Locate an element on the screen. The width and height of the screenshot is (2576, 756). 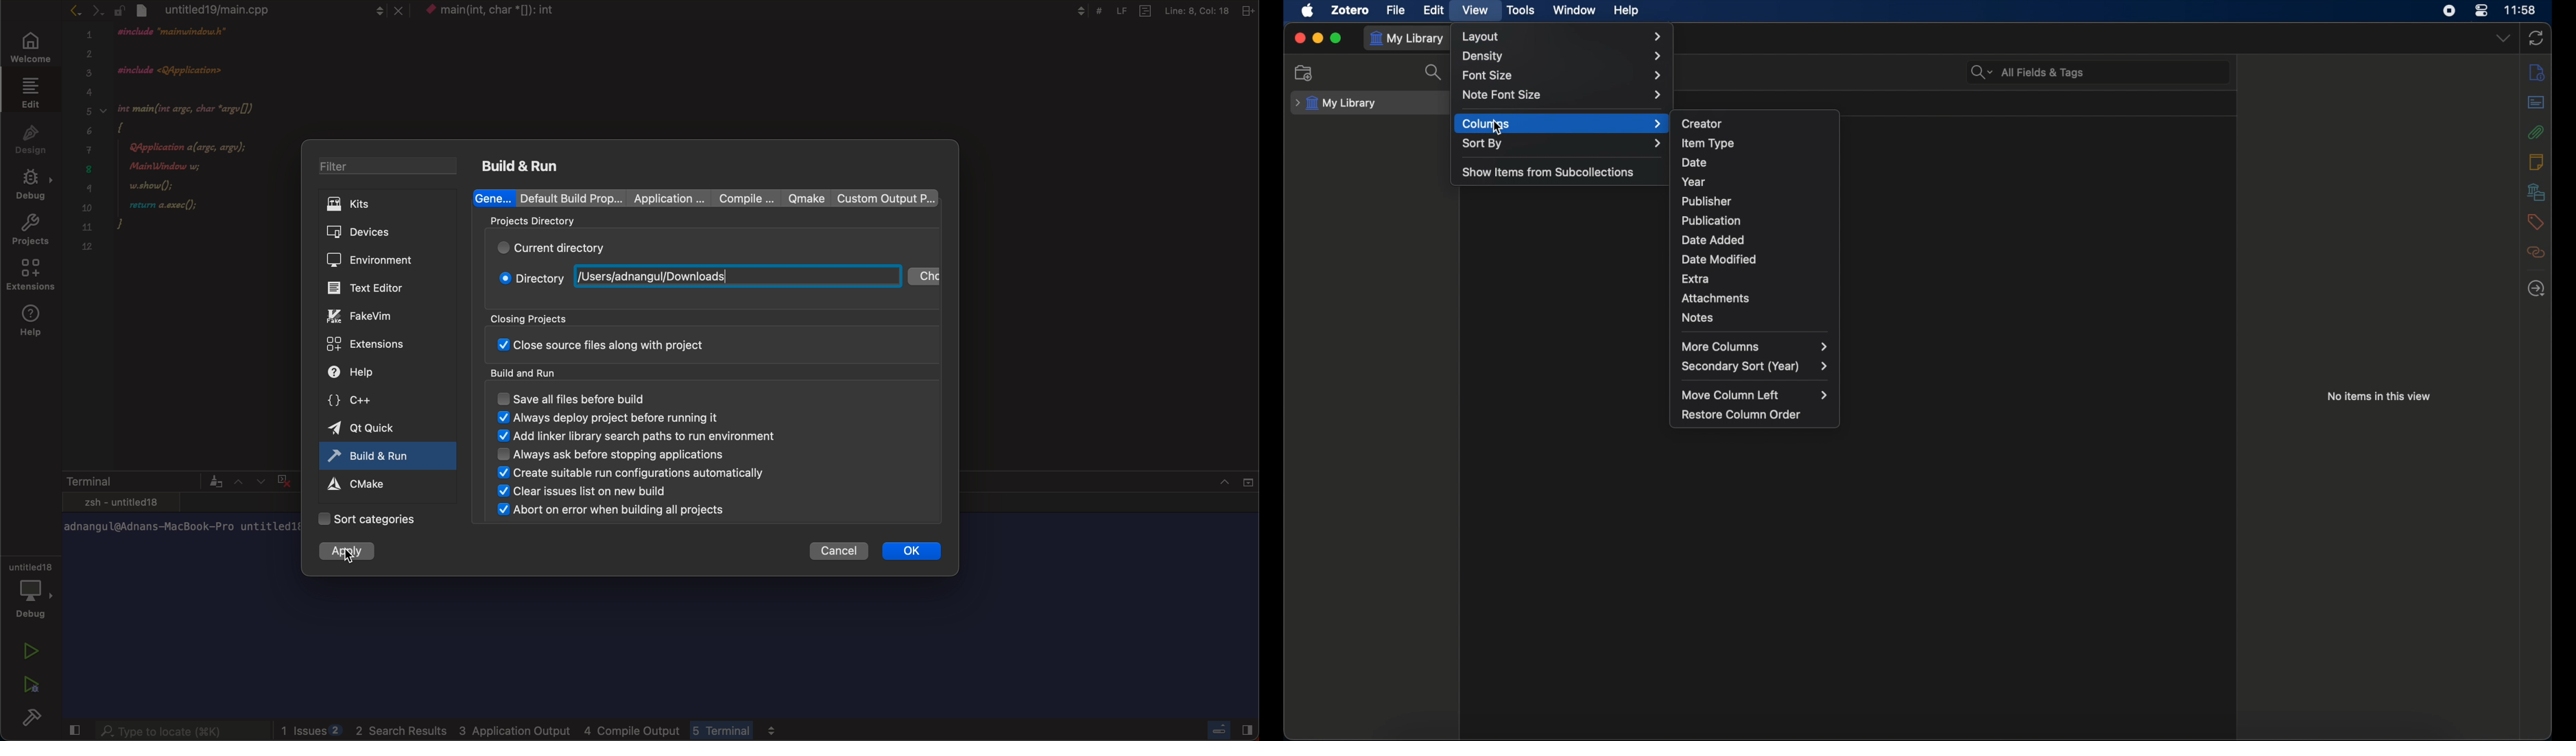
year is located at coordinates (1693, 182).